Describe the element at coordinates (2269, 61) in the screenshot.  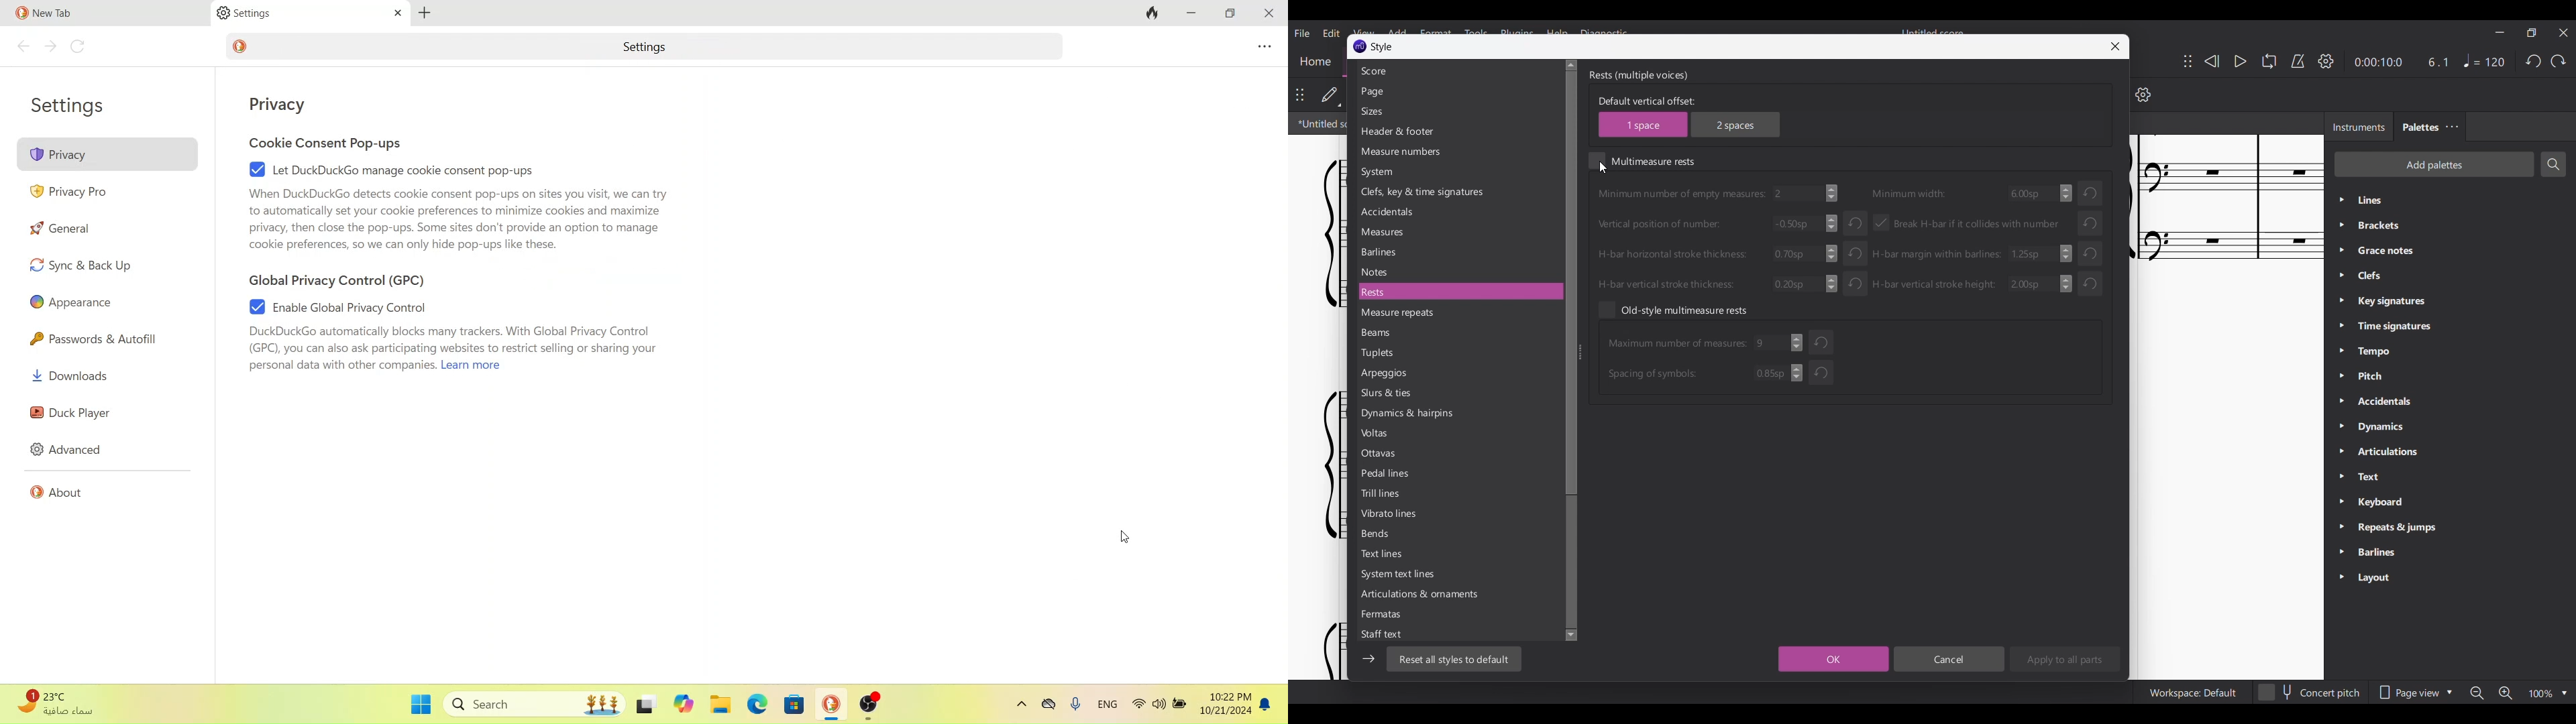
I see `Looping playback` at that location.